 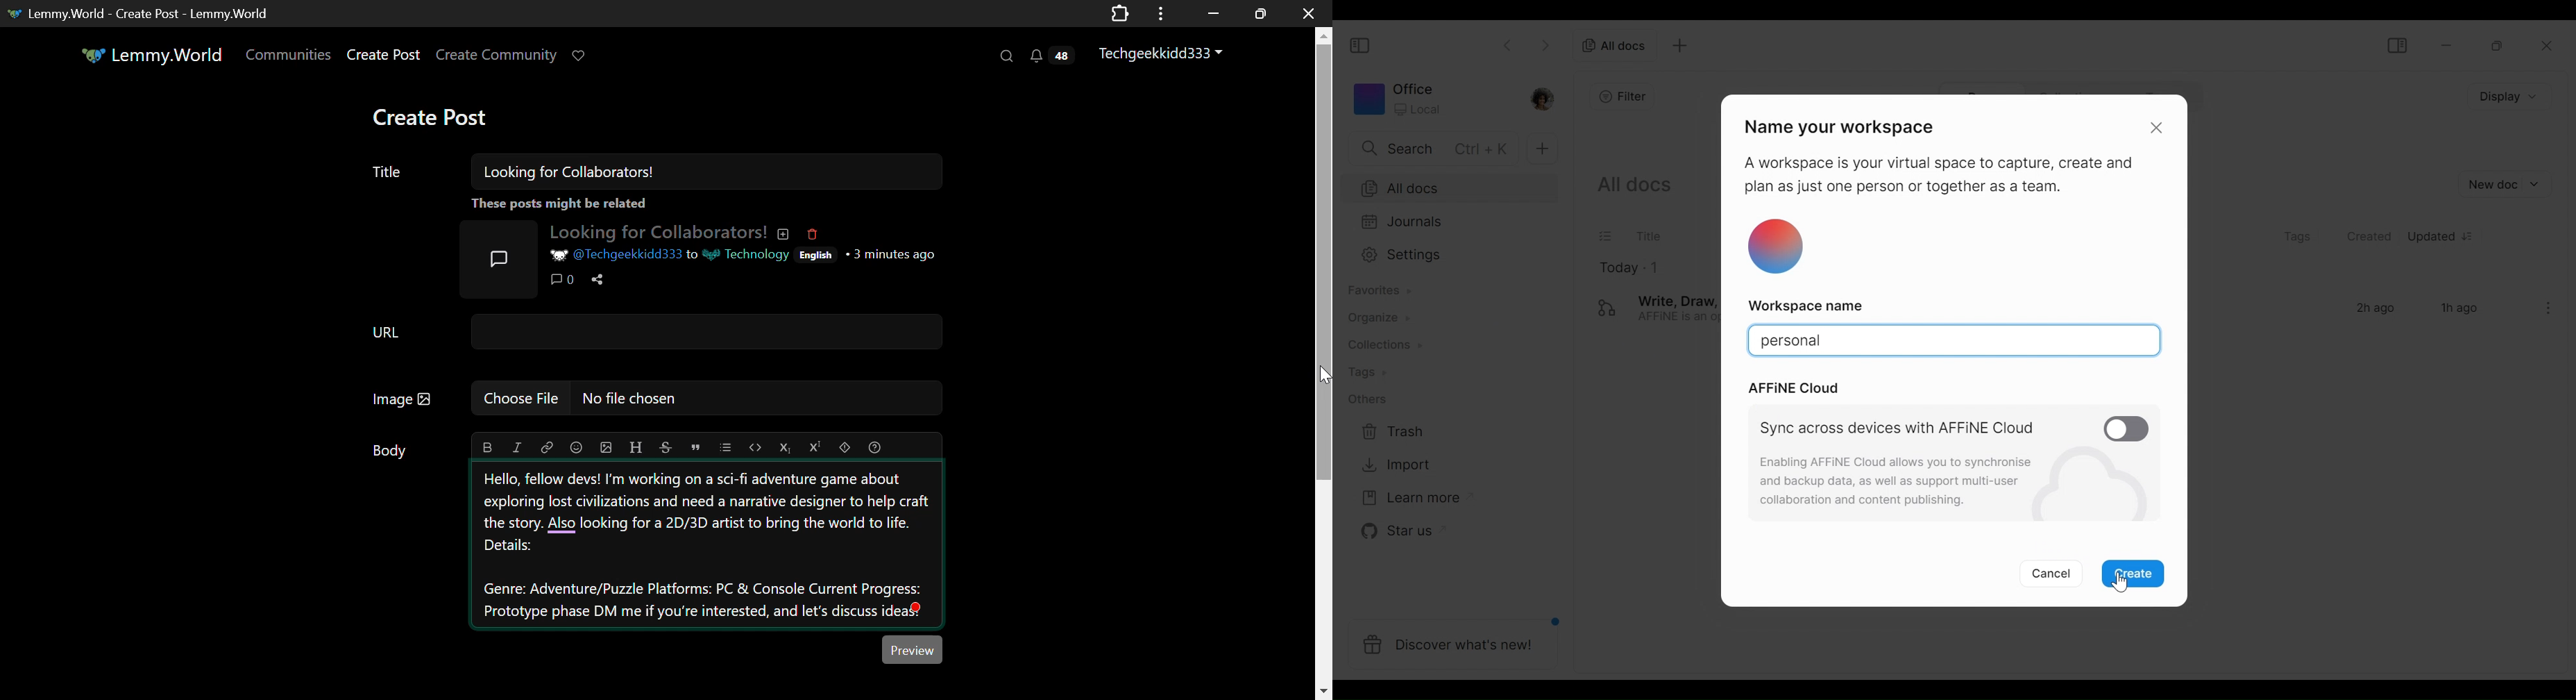 I want to click on Name your workspace, so click(x=1849, y=128).